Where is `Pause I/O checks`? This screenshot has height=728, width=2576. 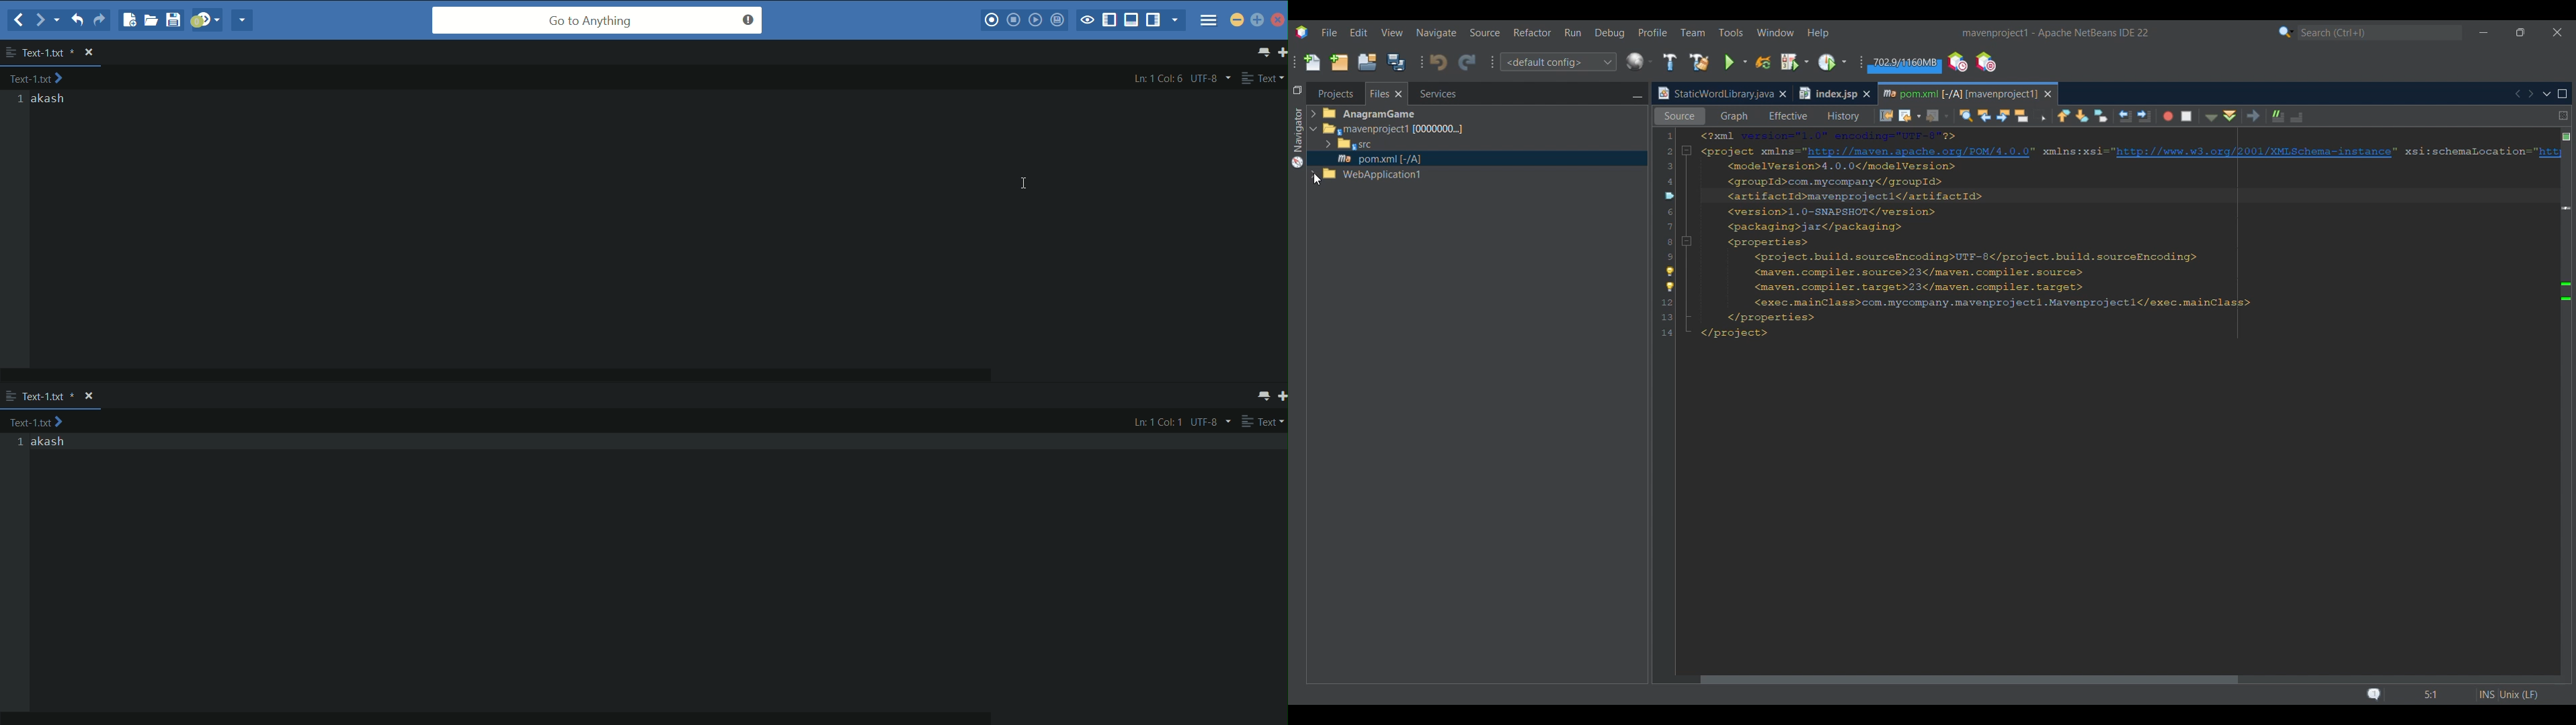 Pause I/O checks is located at coordinates (1985, 62).